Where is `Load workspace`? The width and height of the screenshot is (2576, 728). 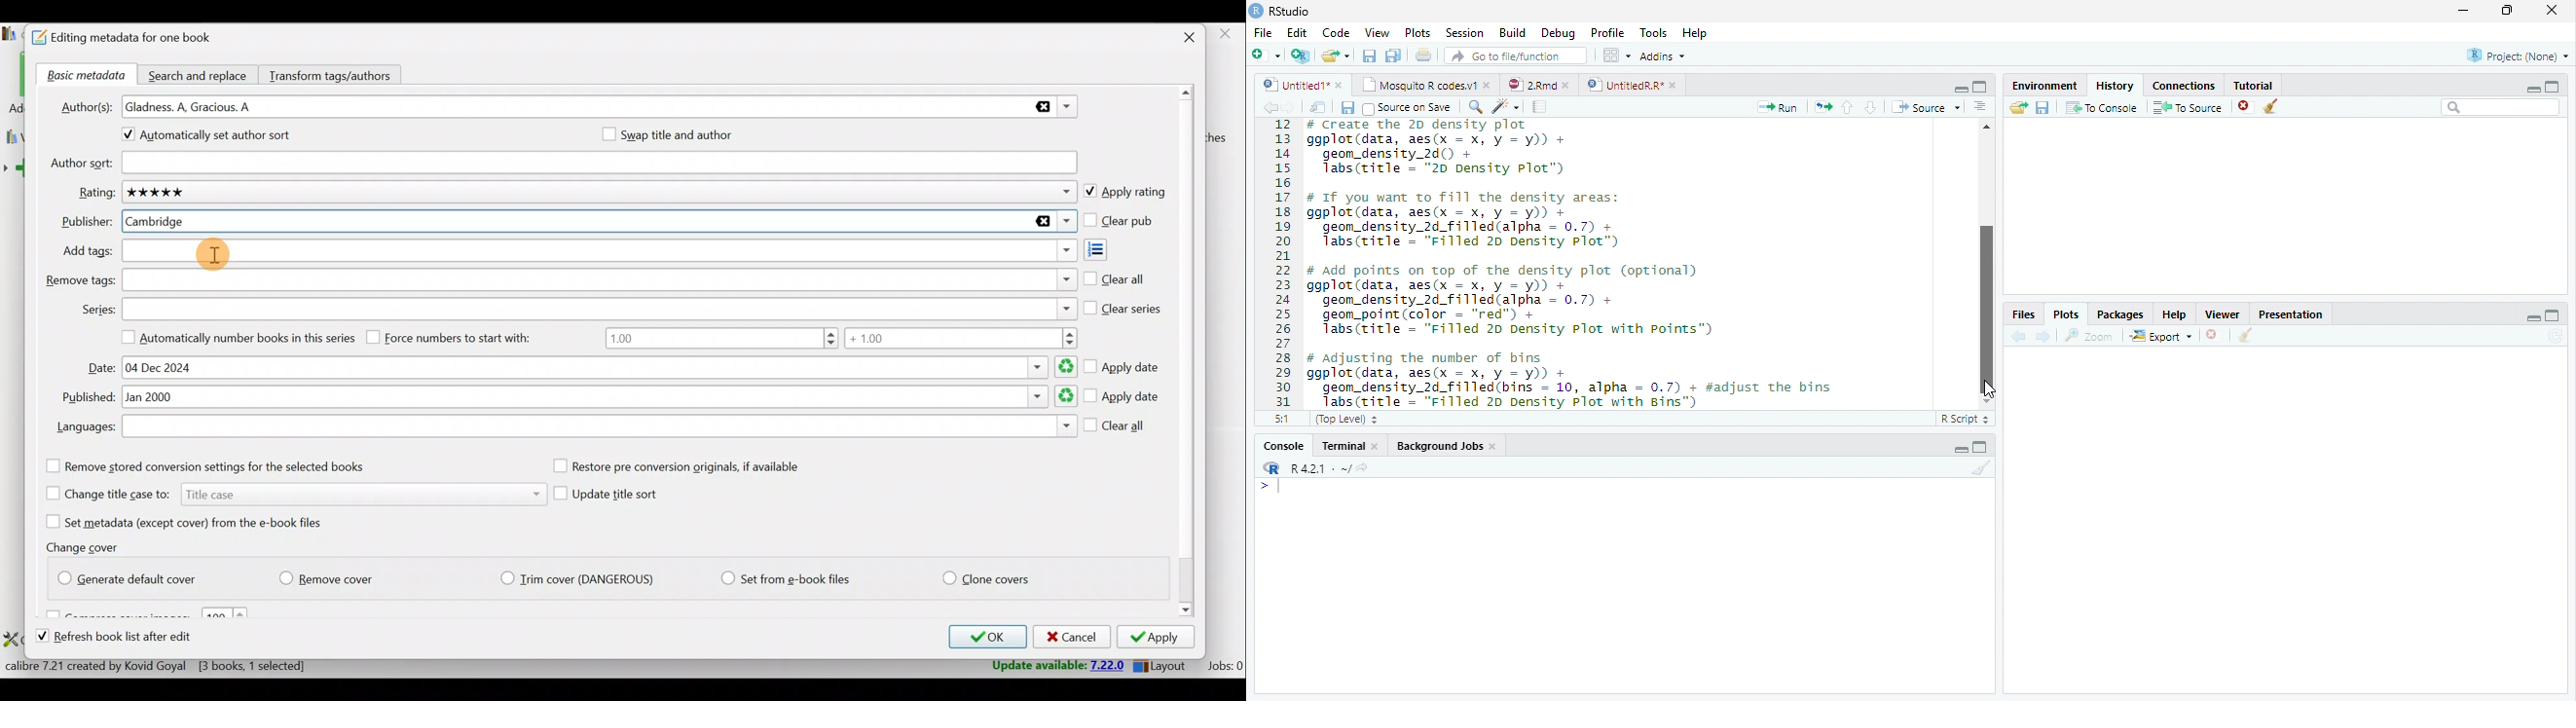
Load workspace is located at coordinates (2016, 108).